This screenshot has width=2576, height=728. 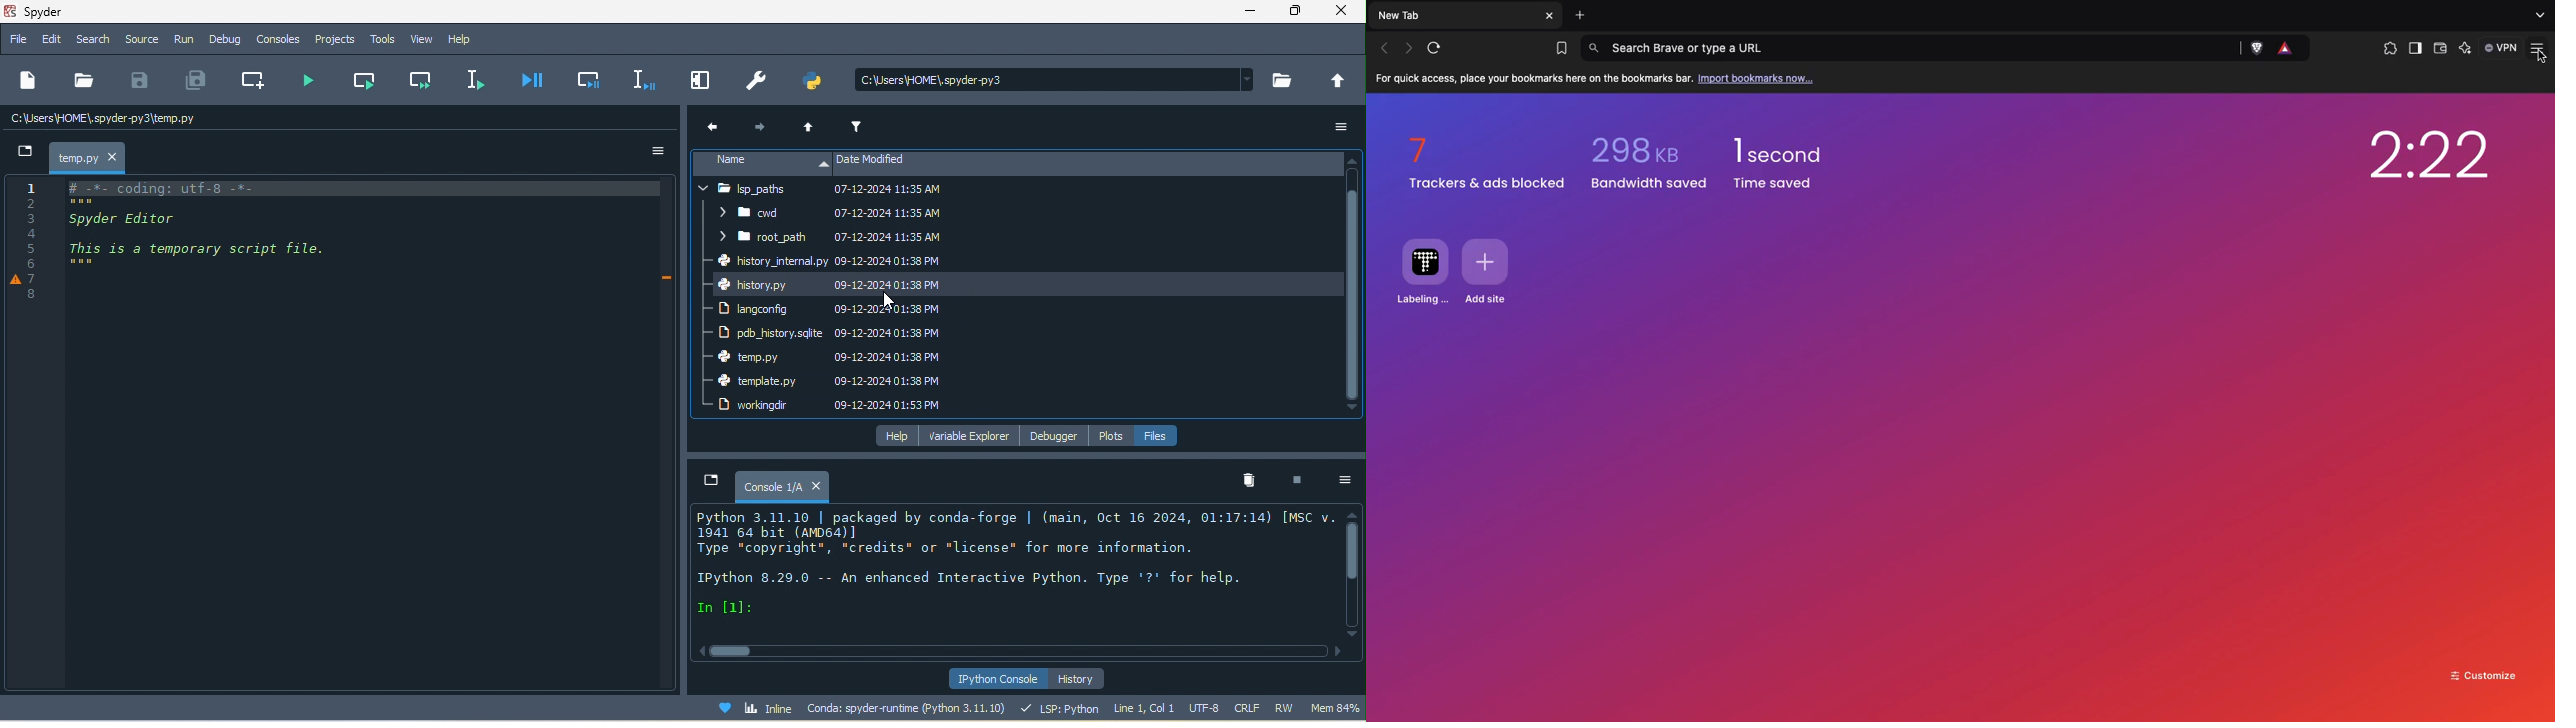 What do you see at coordinates (1438, 47) in the screenshot?
I see `Reload this page` at bounding box center [1438, 47].